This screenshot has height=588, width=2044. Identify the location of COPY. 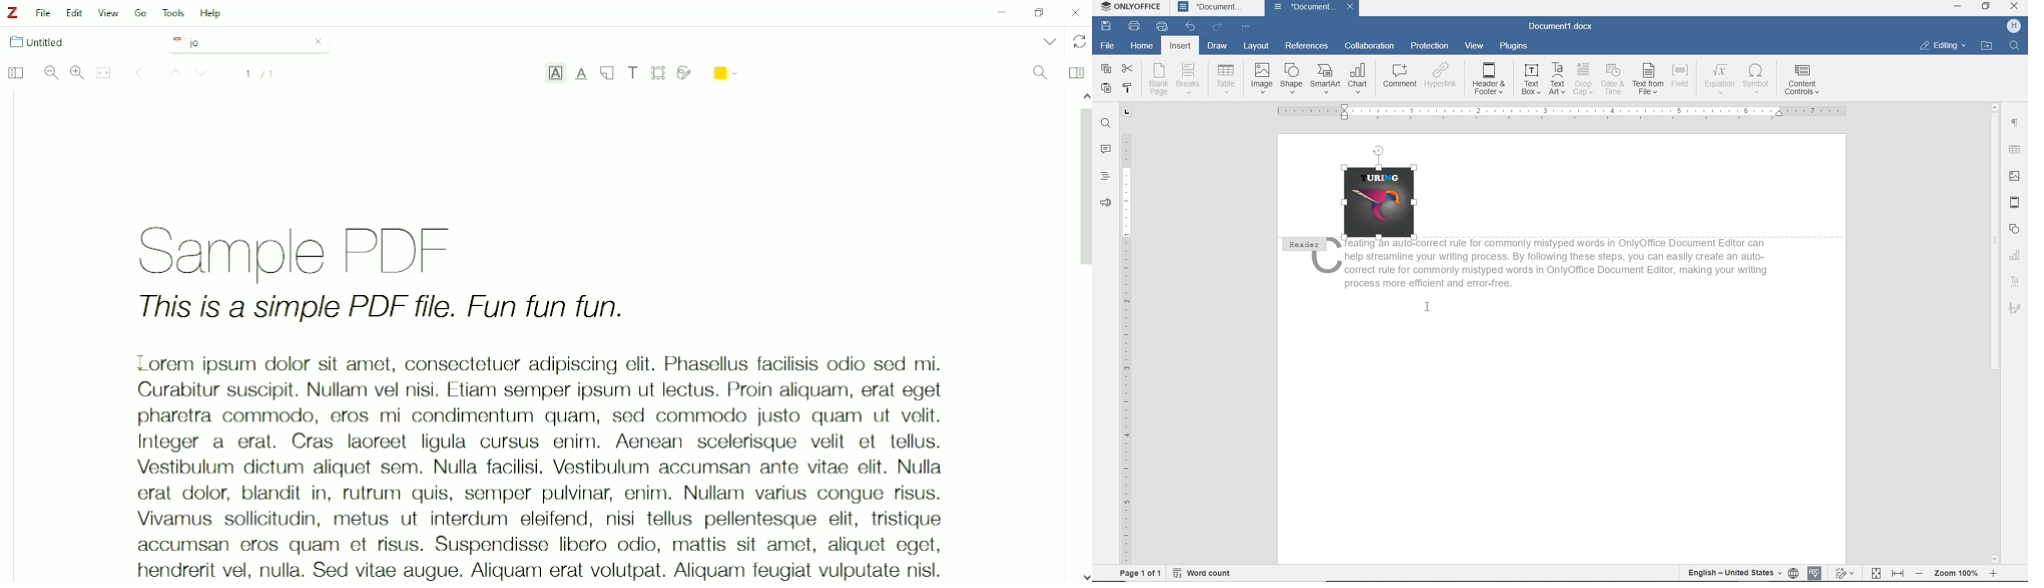
(1106, 69).